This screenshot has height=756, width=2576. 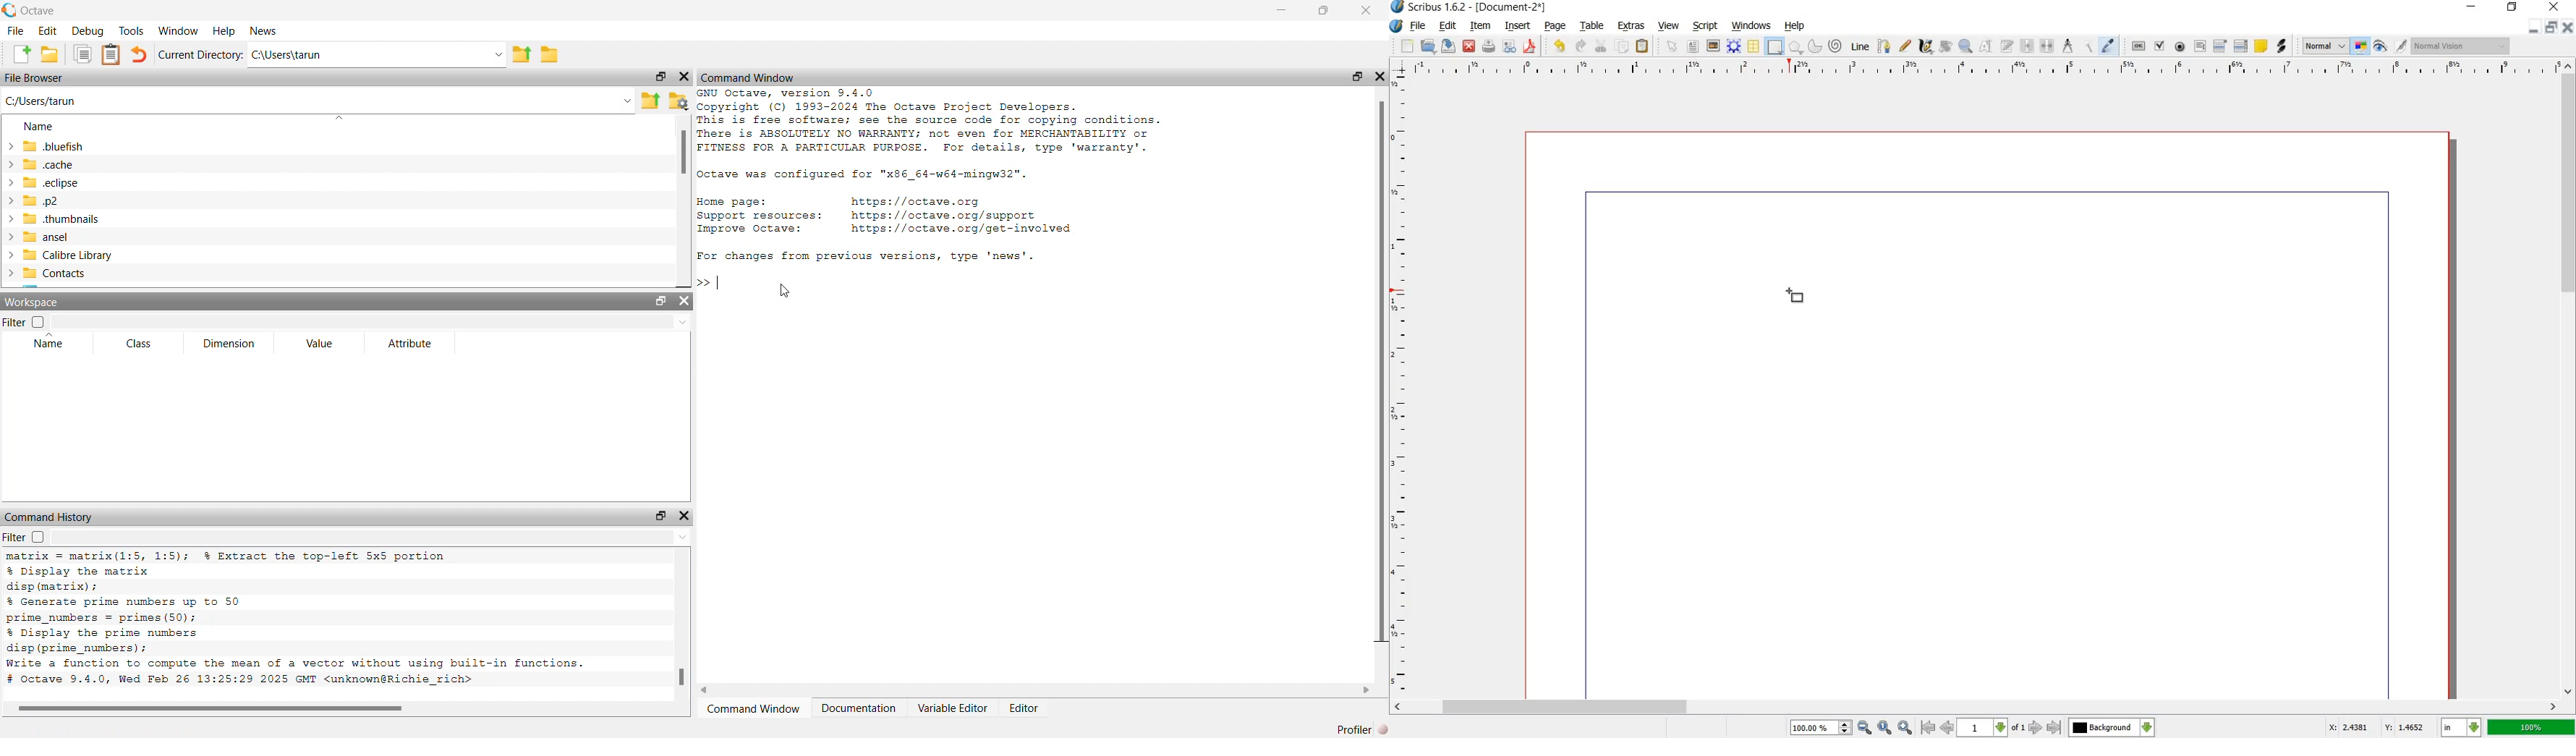 I want to click on RENDER FRAME, so click(x=1733, y=47).